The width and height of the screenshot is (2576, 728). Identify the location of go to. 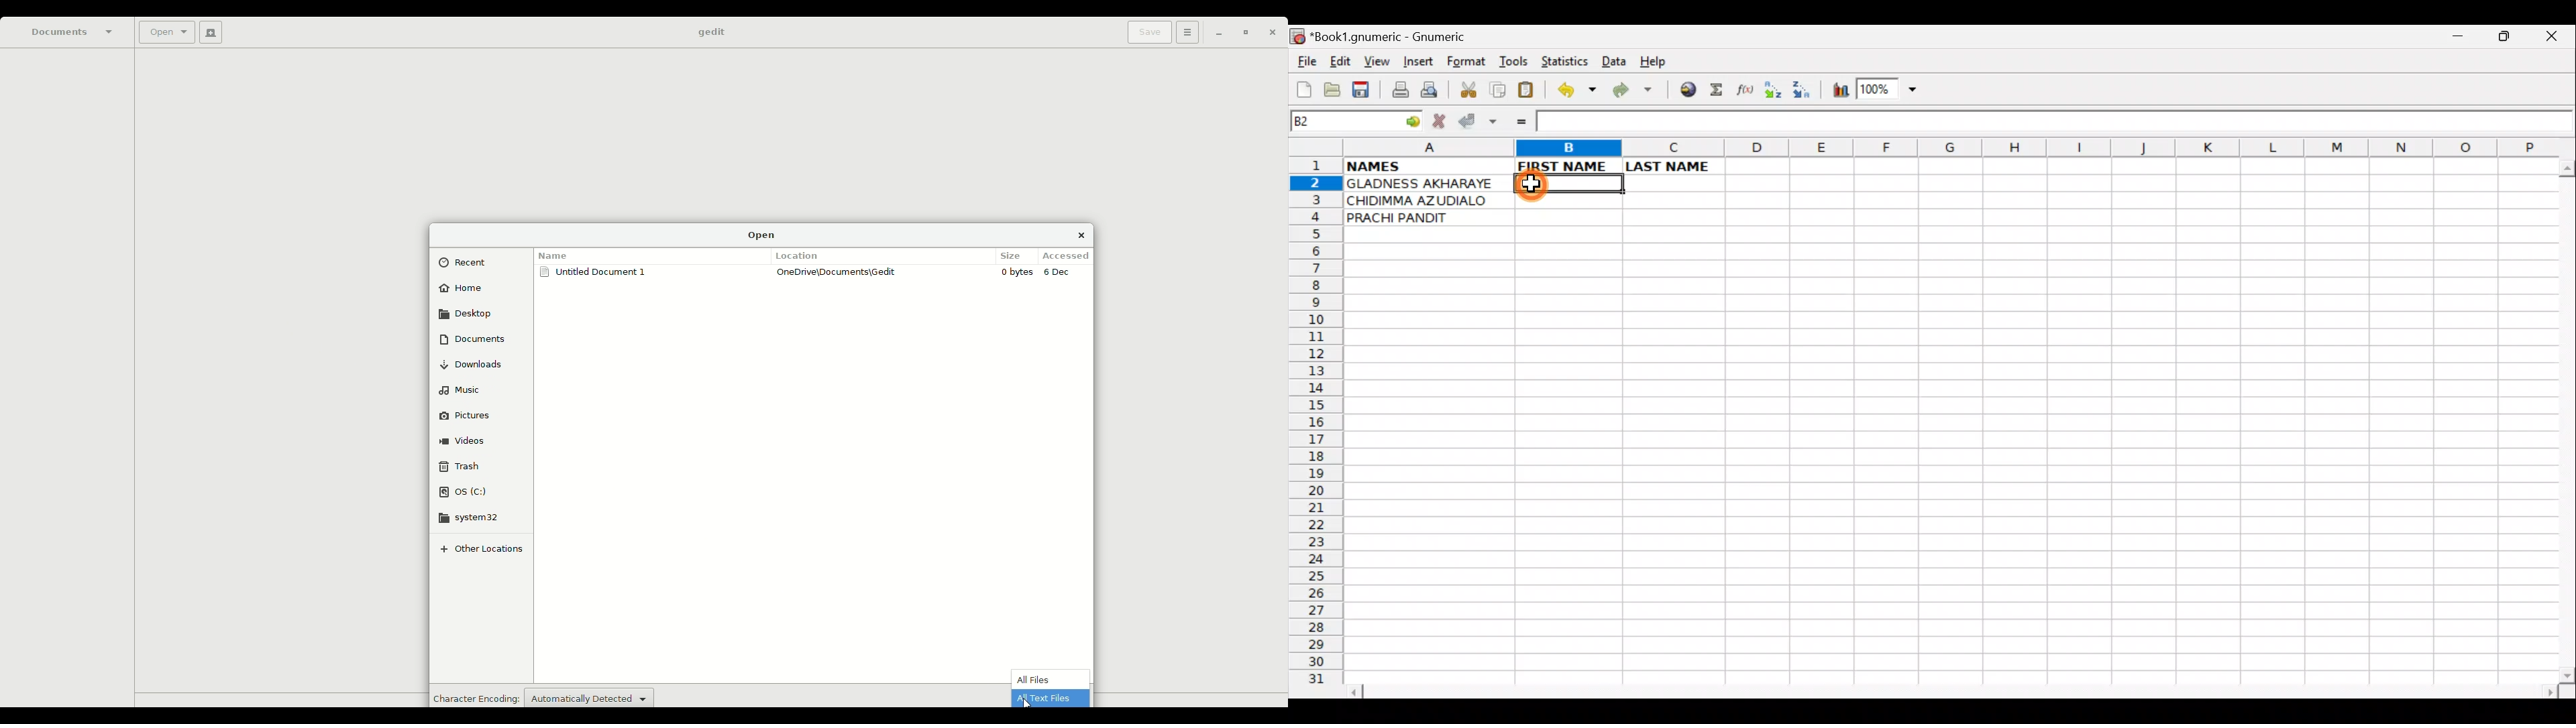
(1411, 119).